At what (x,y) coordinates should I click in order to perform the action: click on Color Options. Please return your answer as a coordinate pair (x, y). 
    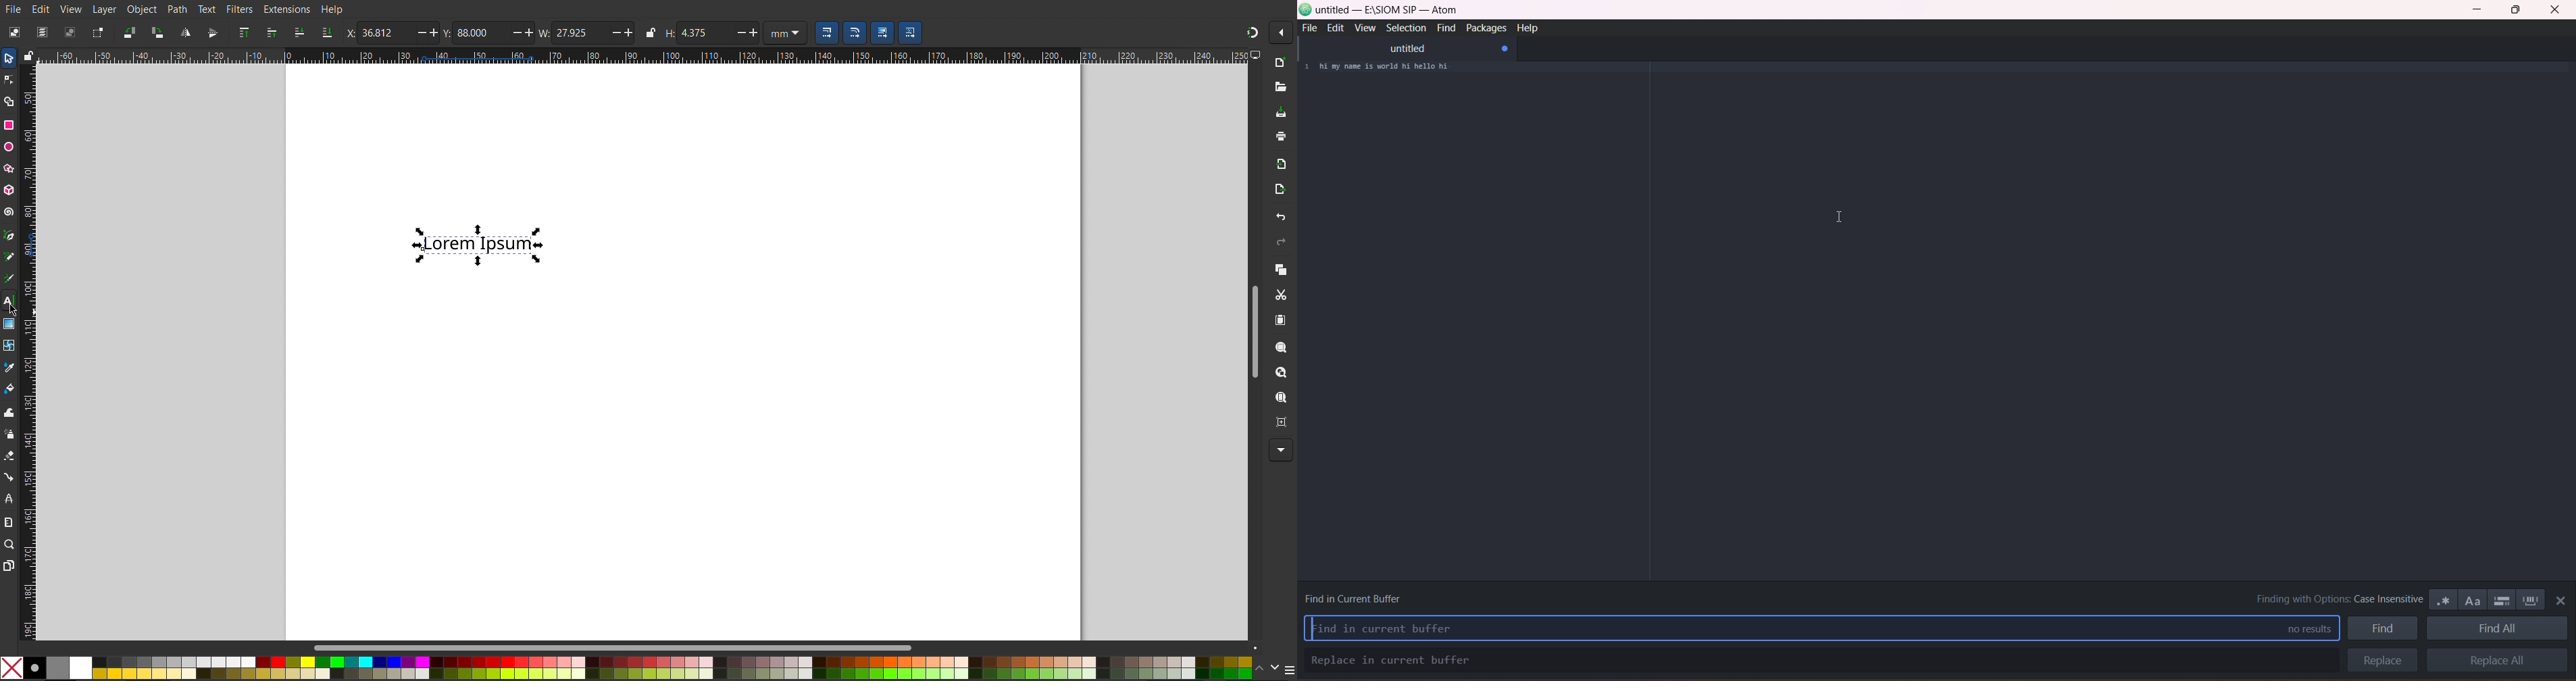
    Looking at the image, I should click on (1273, 667).